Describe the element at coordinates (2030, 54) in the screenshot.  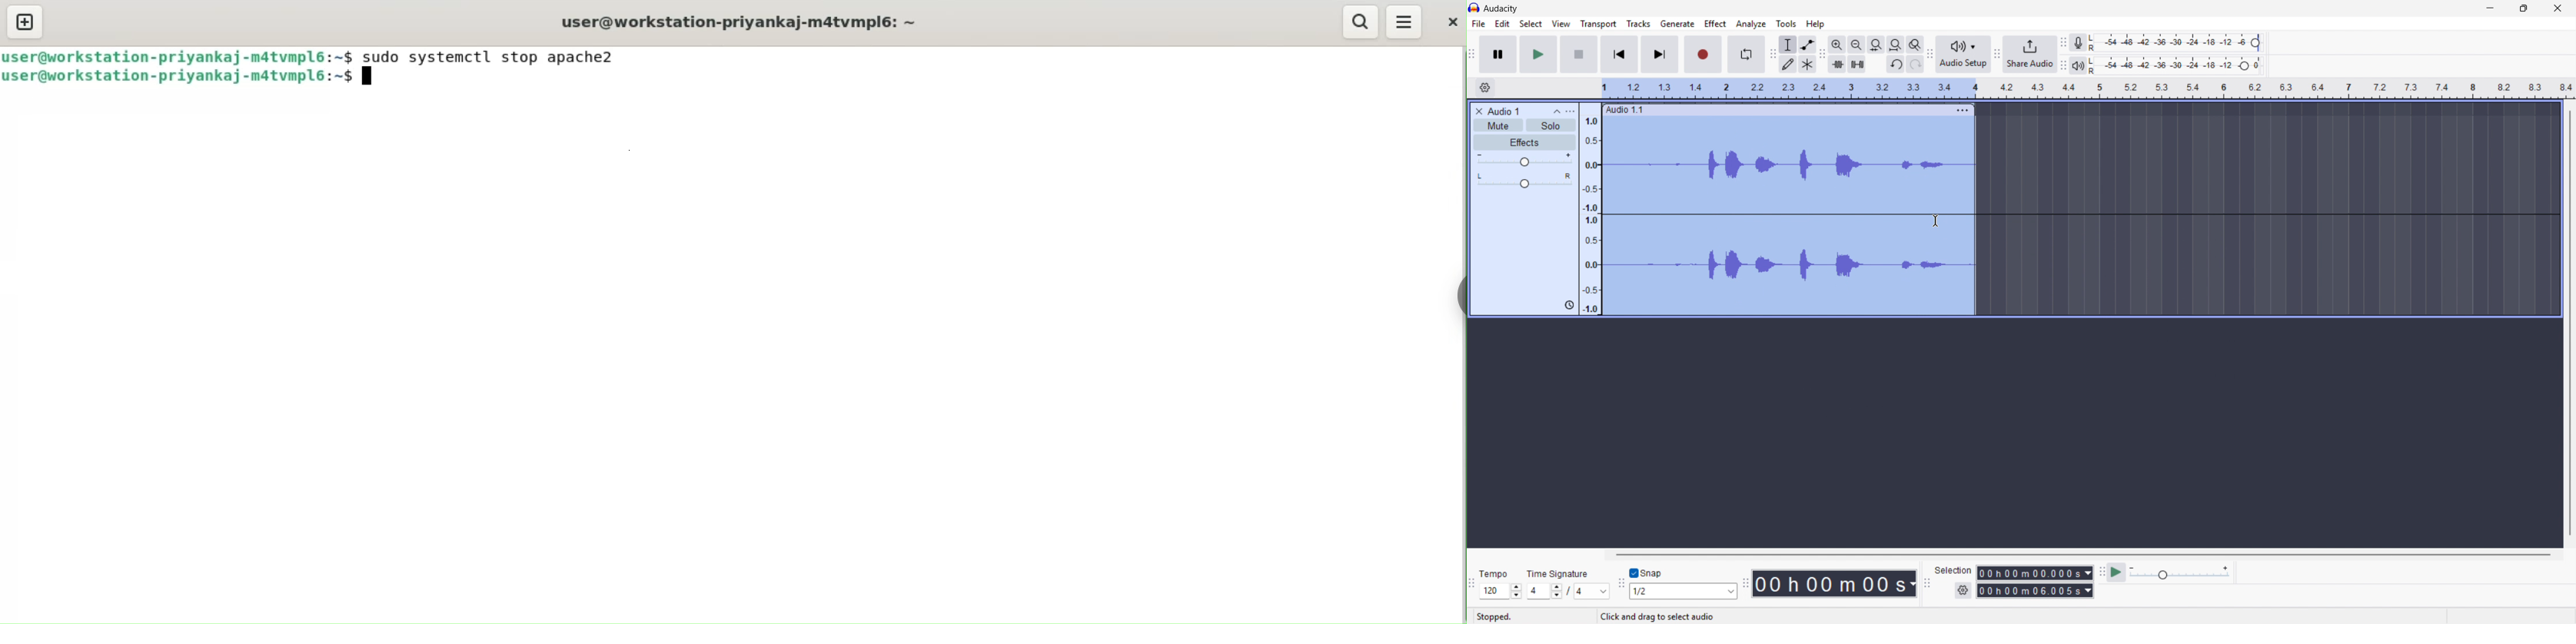
I see `Share audio` at that location.